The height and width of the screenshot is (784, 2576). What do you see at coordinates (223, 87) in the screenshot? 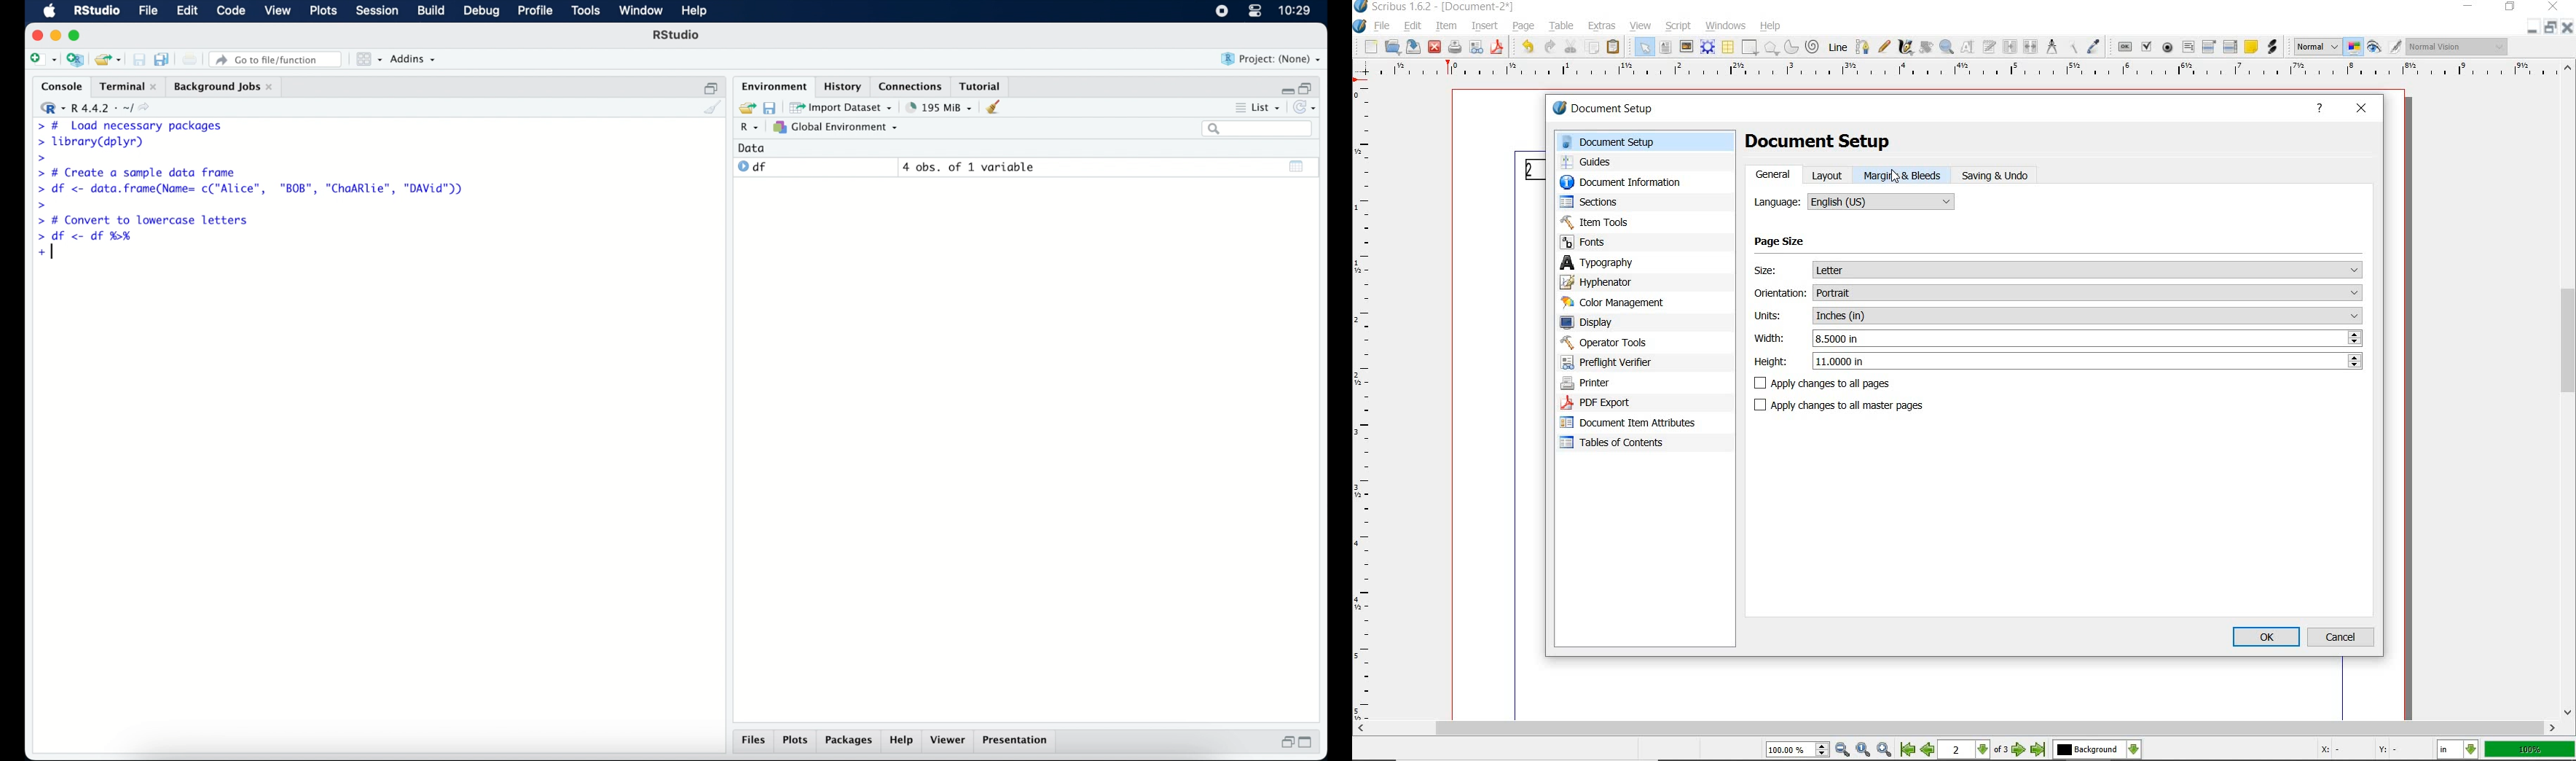
I see `background jobs` at bounding box center [223, 87].